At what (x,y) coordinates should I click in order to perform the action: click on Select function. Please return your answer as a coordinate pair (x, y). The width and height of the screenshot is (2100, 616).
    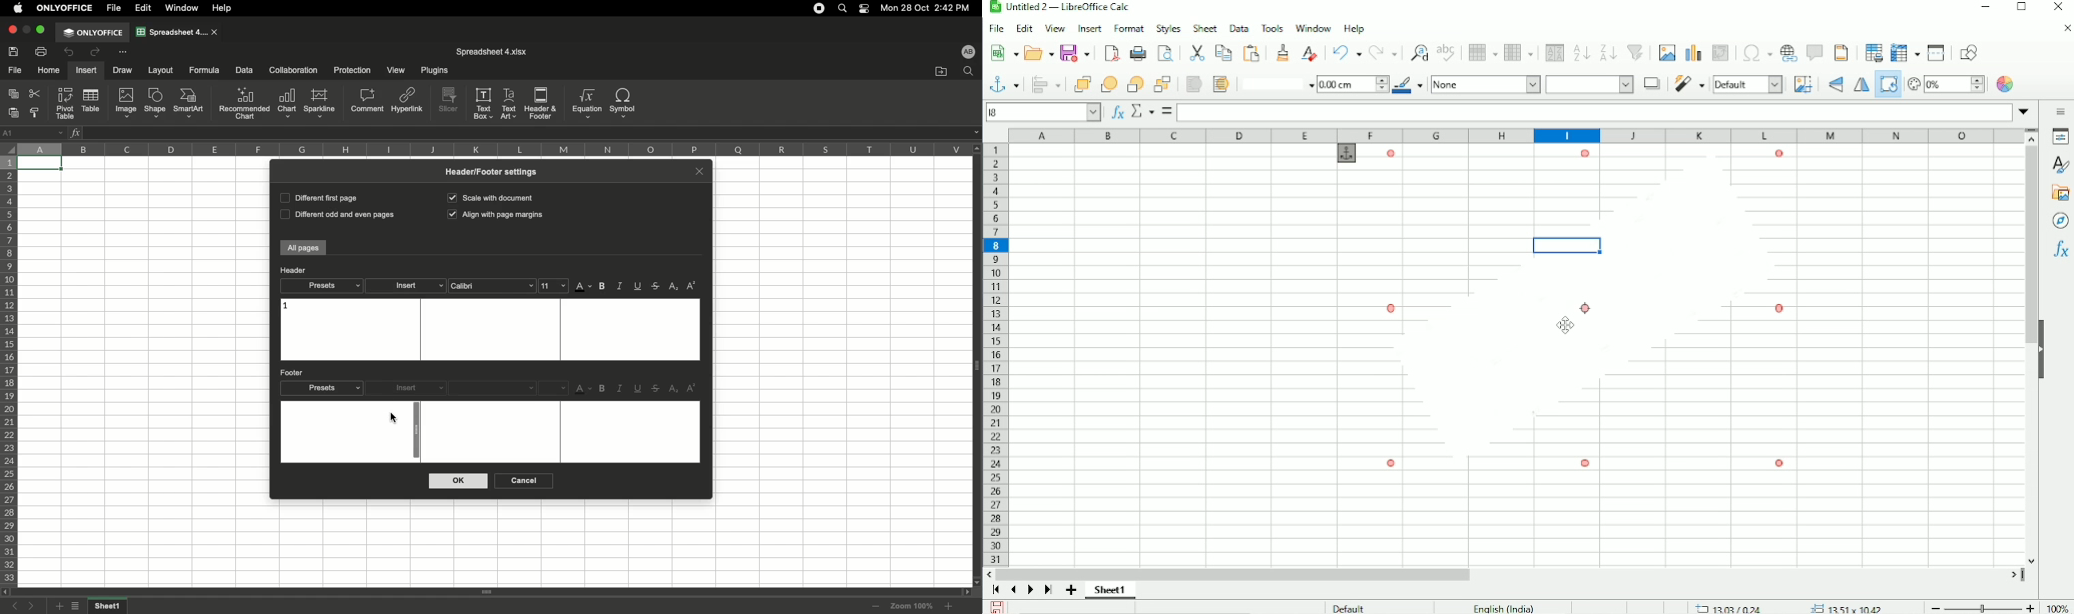
    Looking at the image, I should click on (1141, 111).